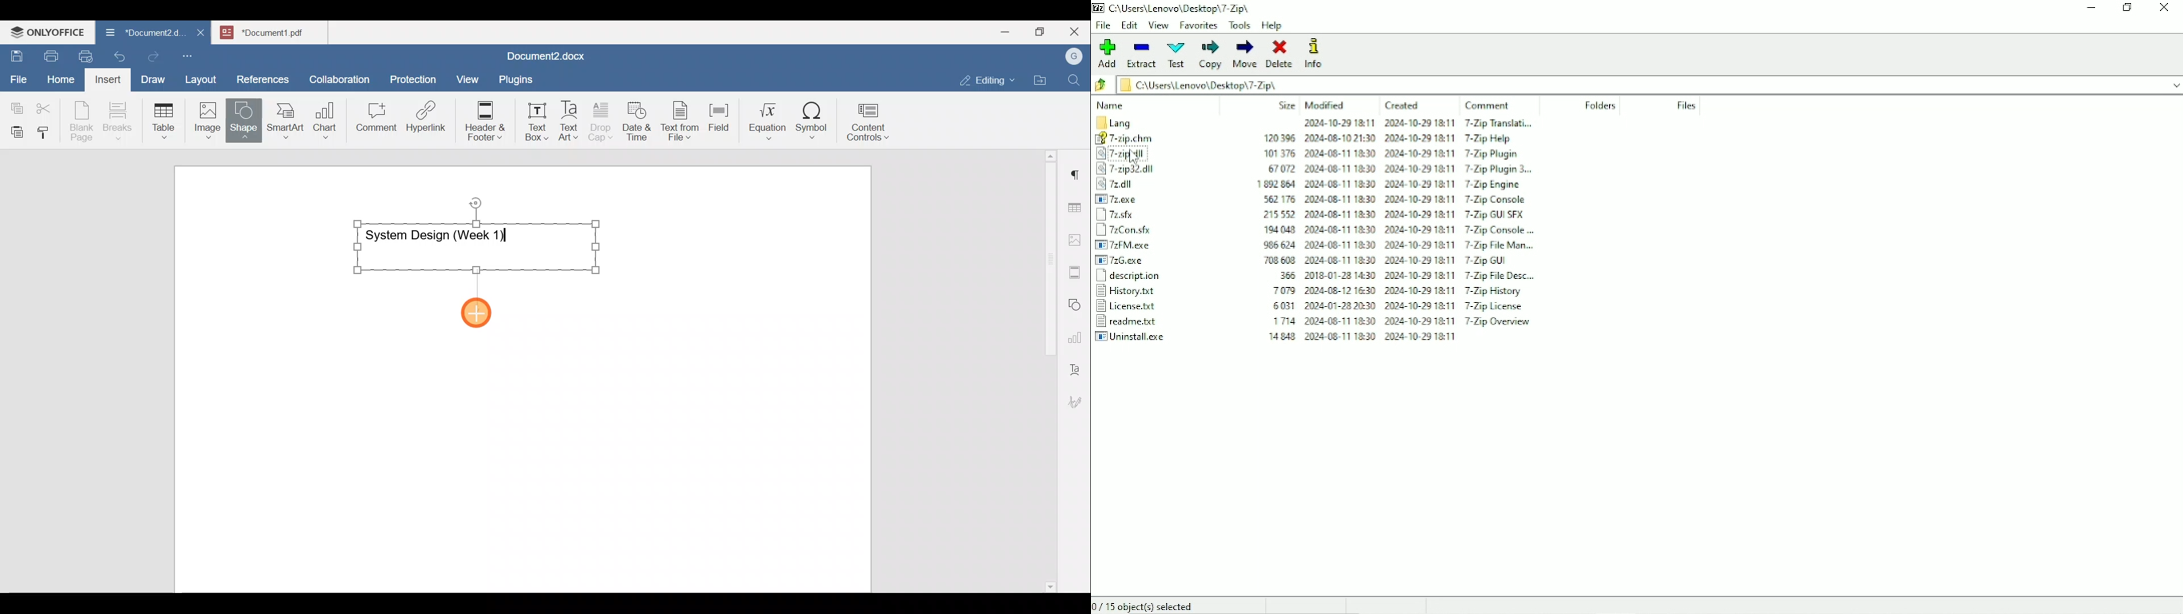 The width and height of the screenshot is (2184, 616). I want to click on 7-zip.dll, so click(1309, 154).